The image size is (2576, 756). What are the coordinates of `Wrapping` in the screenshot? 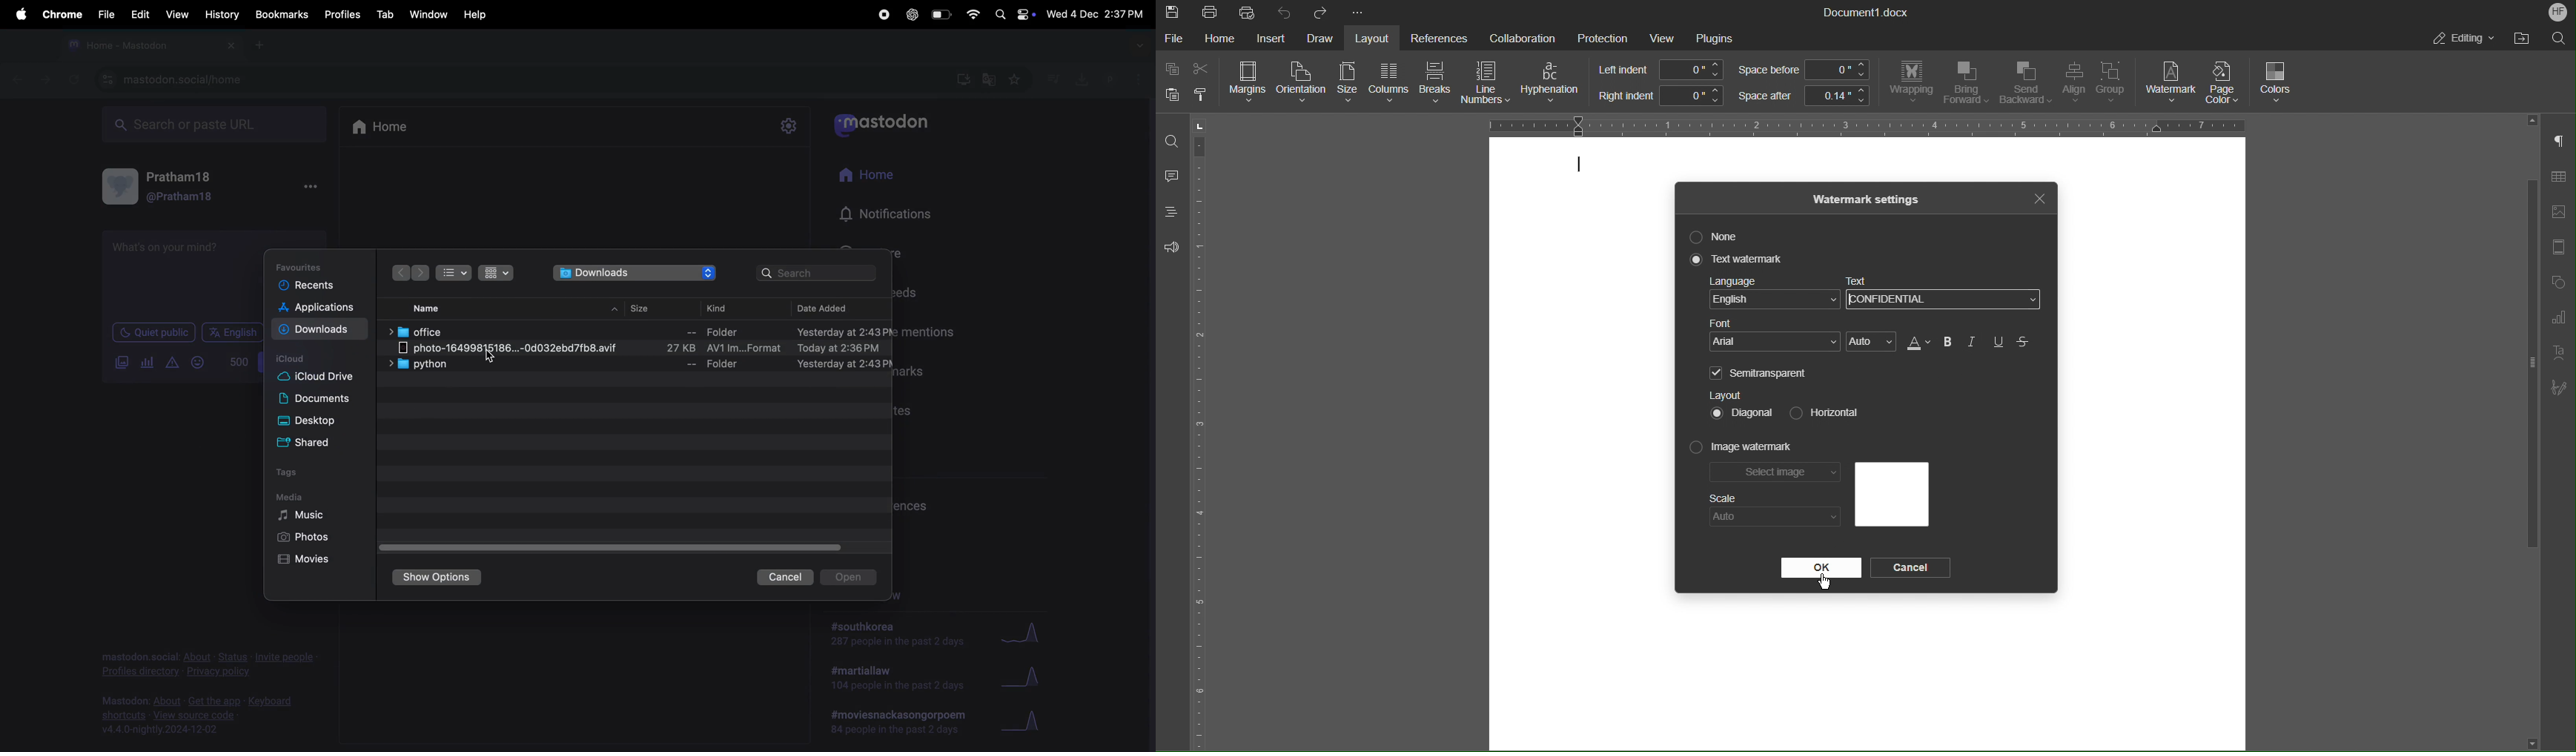 It's located at (1911, 82).